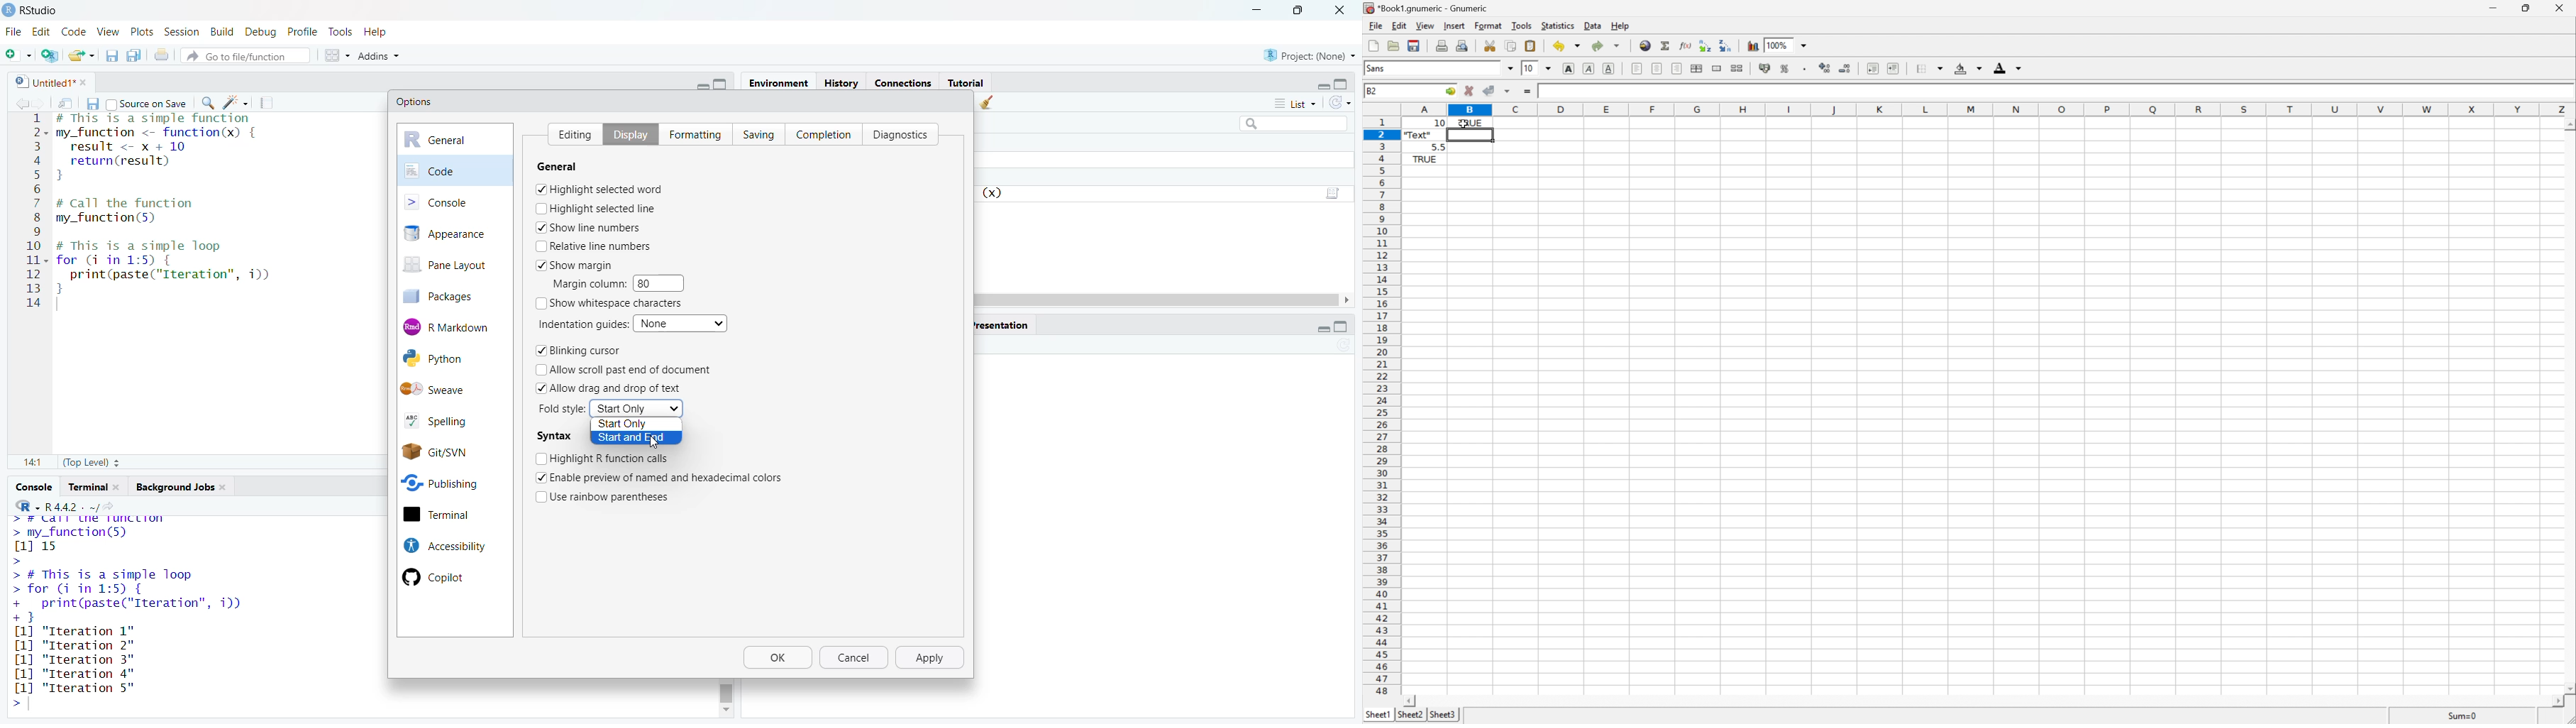  What do you see at coordinates (856, 659) in the screenshot?
I see `cancel` at bounding box center [856, 659].